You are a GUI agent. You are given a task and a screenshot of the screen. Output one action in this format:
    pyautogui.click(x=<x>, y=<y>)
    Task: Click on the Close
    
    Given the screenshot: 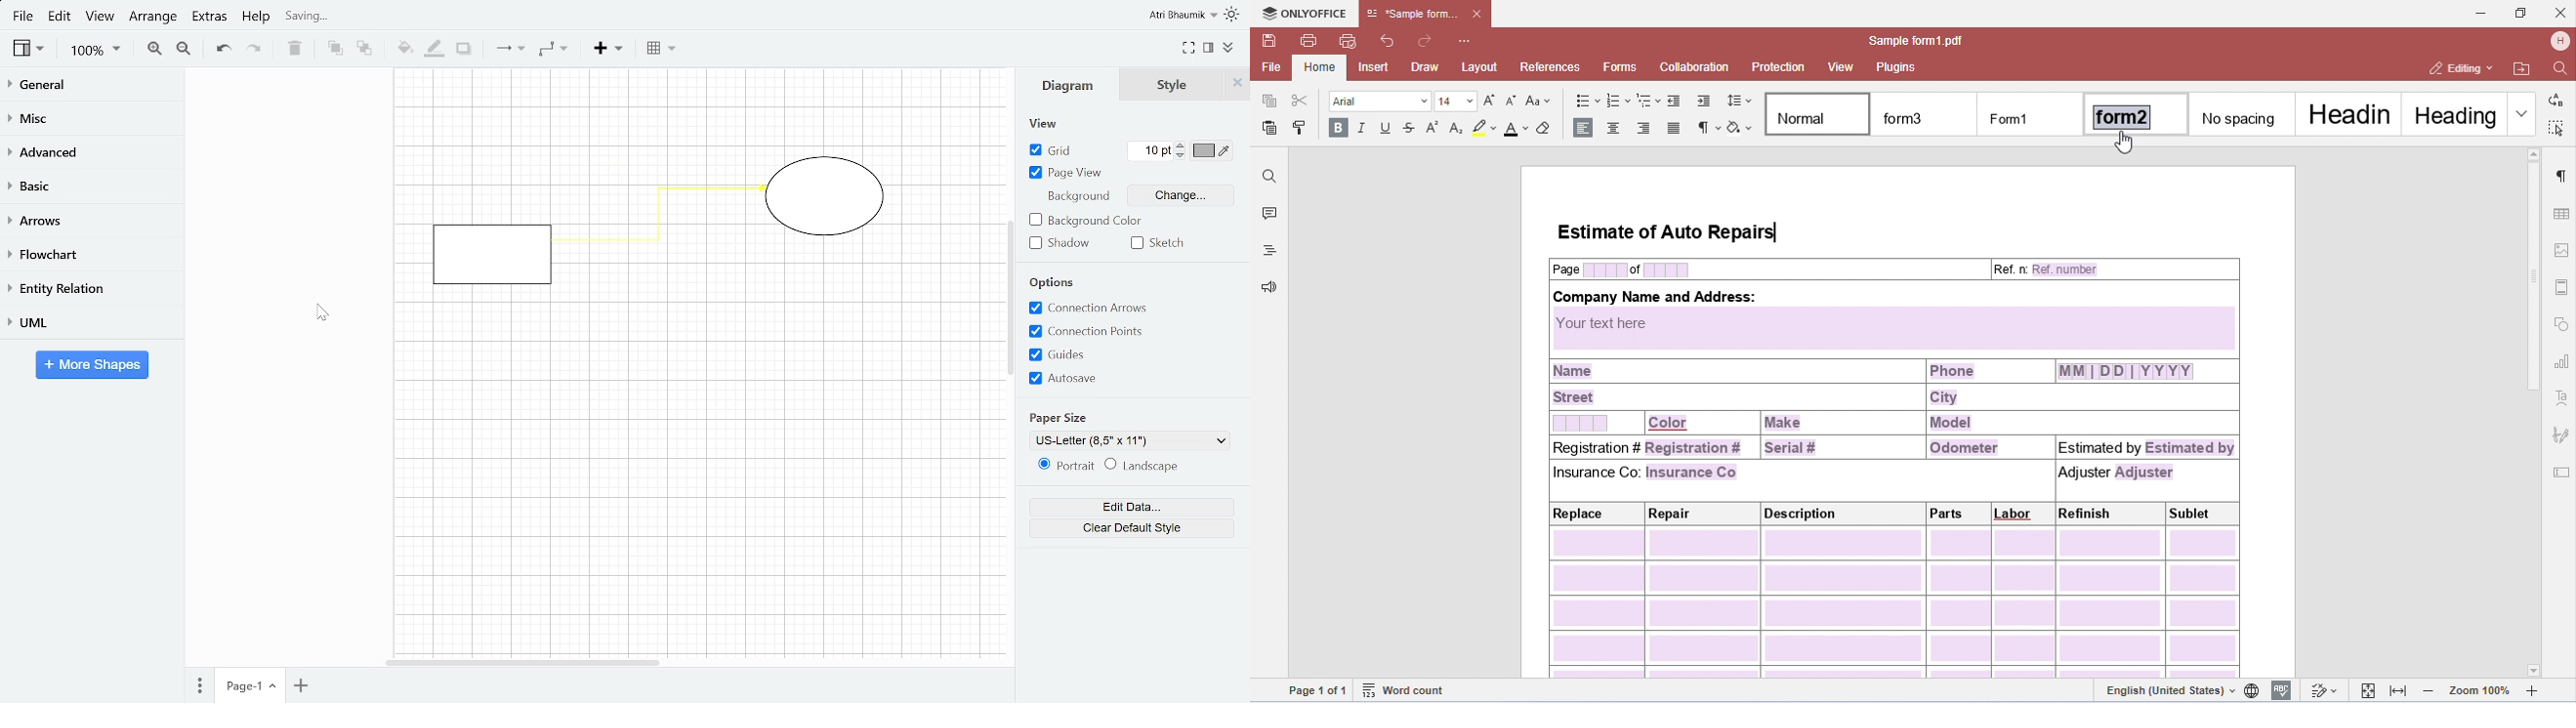 What is the action you would take?
    pyautogui.click(x=1237, y=84)
    